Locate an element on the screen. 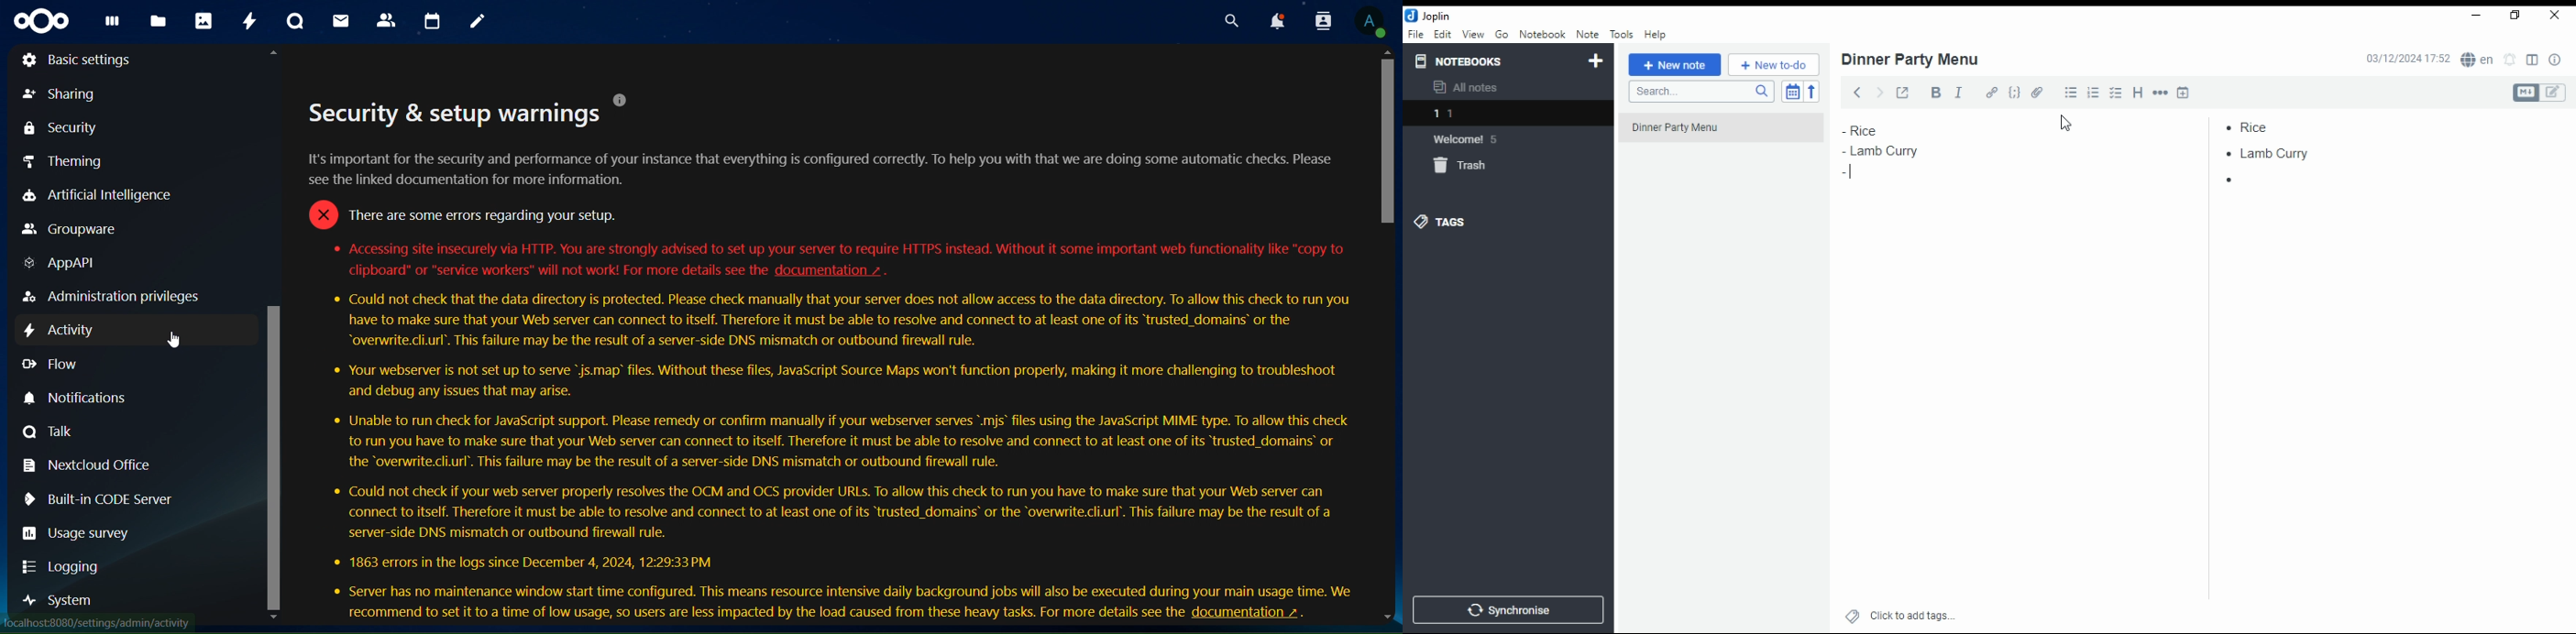 The image size is (2576, 644). bullet list is located at coordinates (2073, 93).